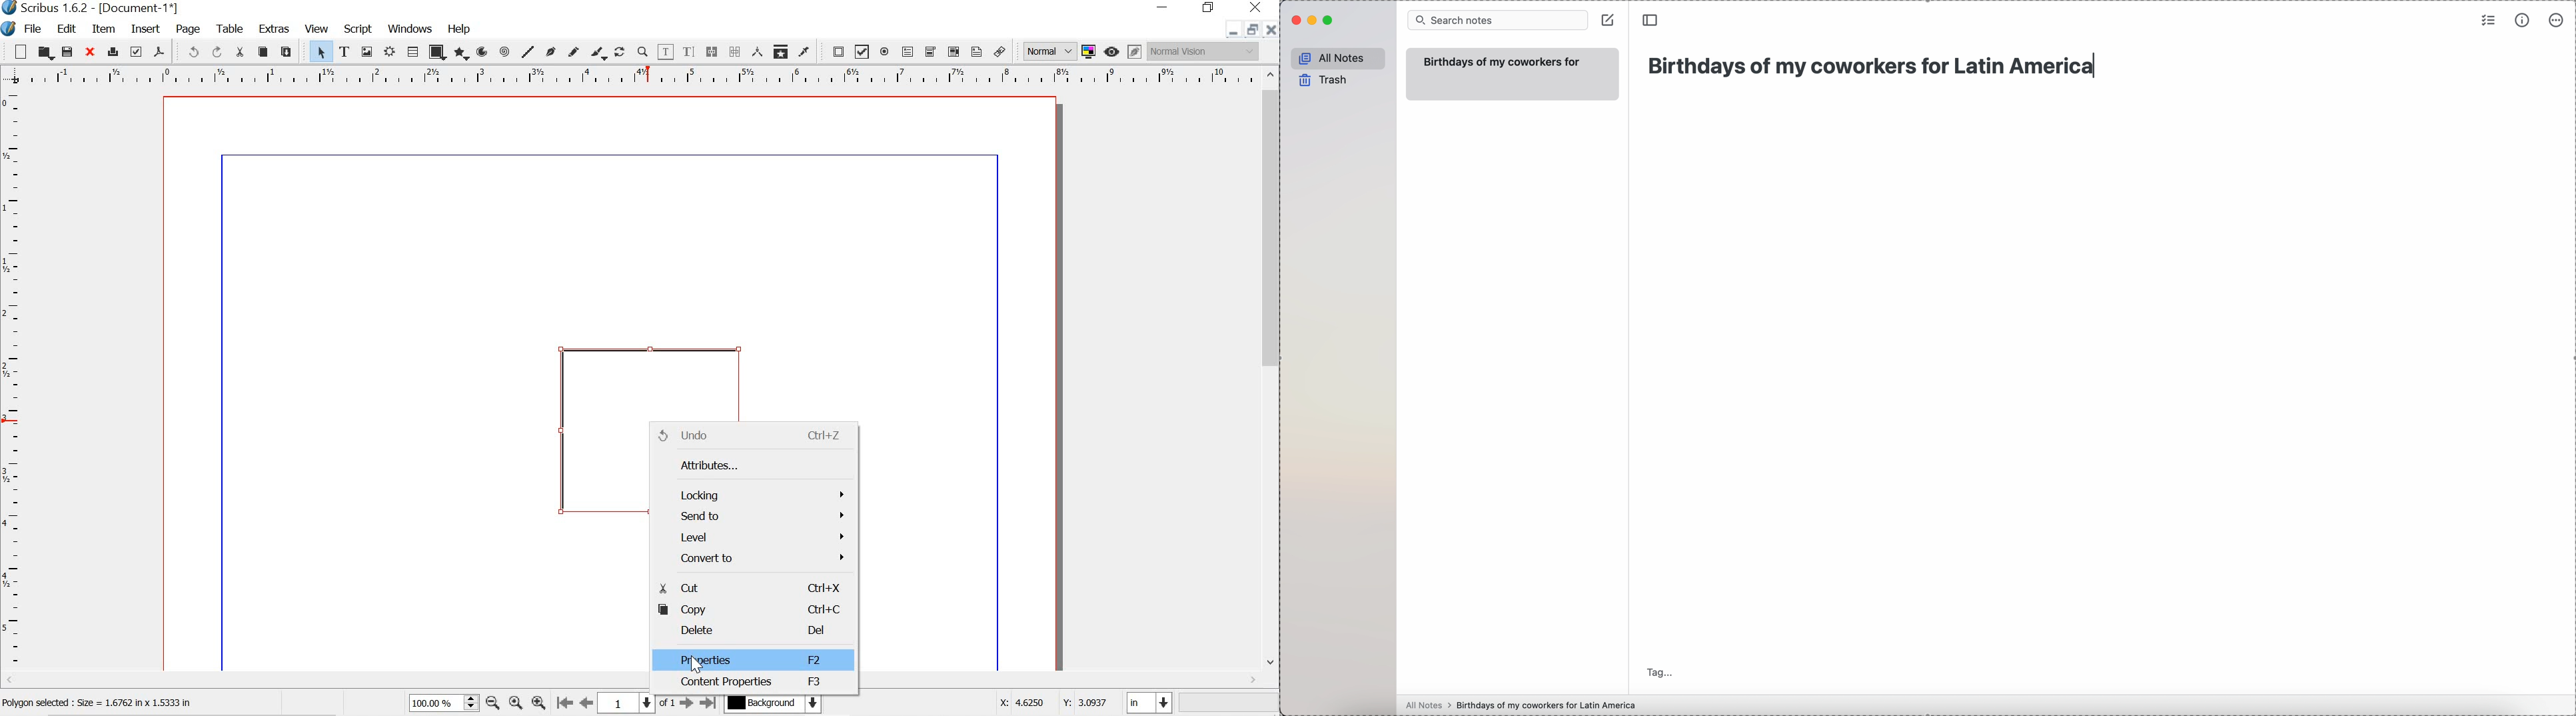 The width and height of the screenshot is (2576, 728). What do you see at coordinates (1112, 51) in the screenshot?
I see `PREVIEW MODE` at bounding box center [1112, 51].